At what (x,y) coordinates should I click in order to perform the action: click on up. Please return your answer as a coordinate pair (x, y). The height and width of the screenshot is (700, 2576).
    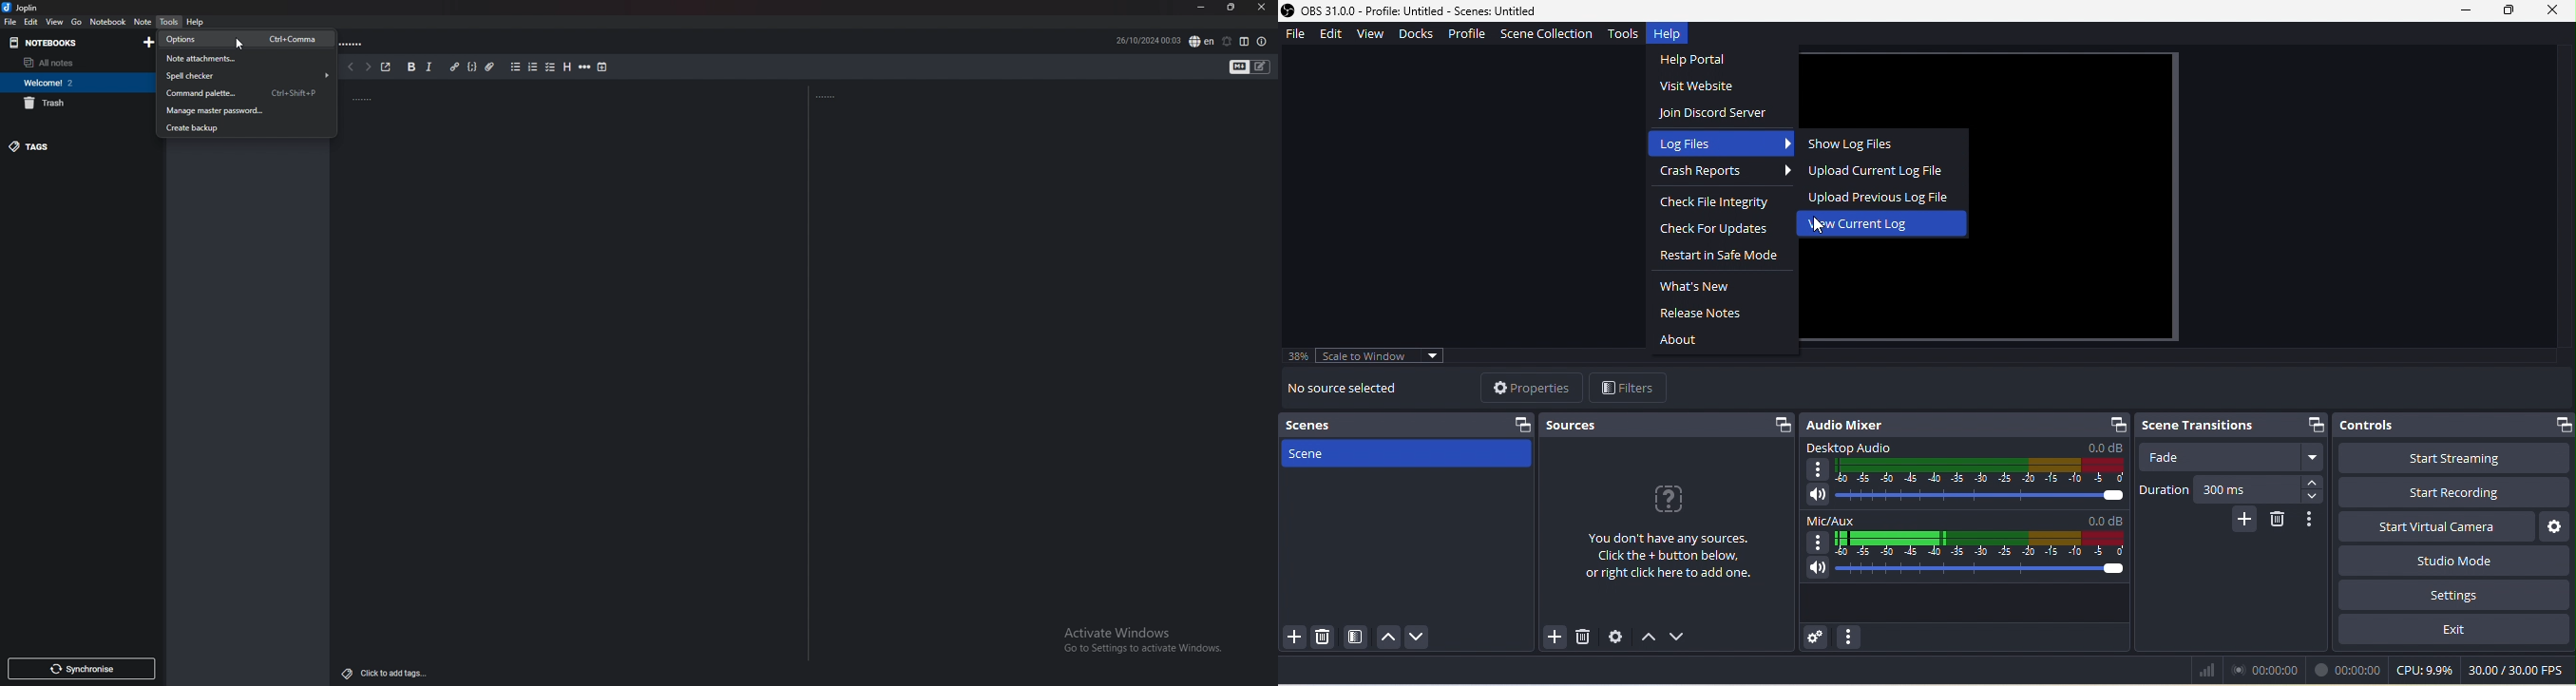
    Looking at the image, I should click on (1385, 635).